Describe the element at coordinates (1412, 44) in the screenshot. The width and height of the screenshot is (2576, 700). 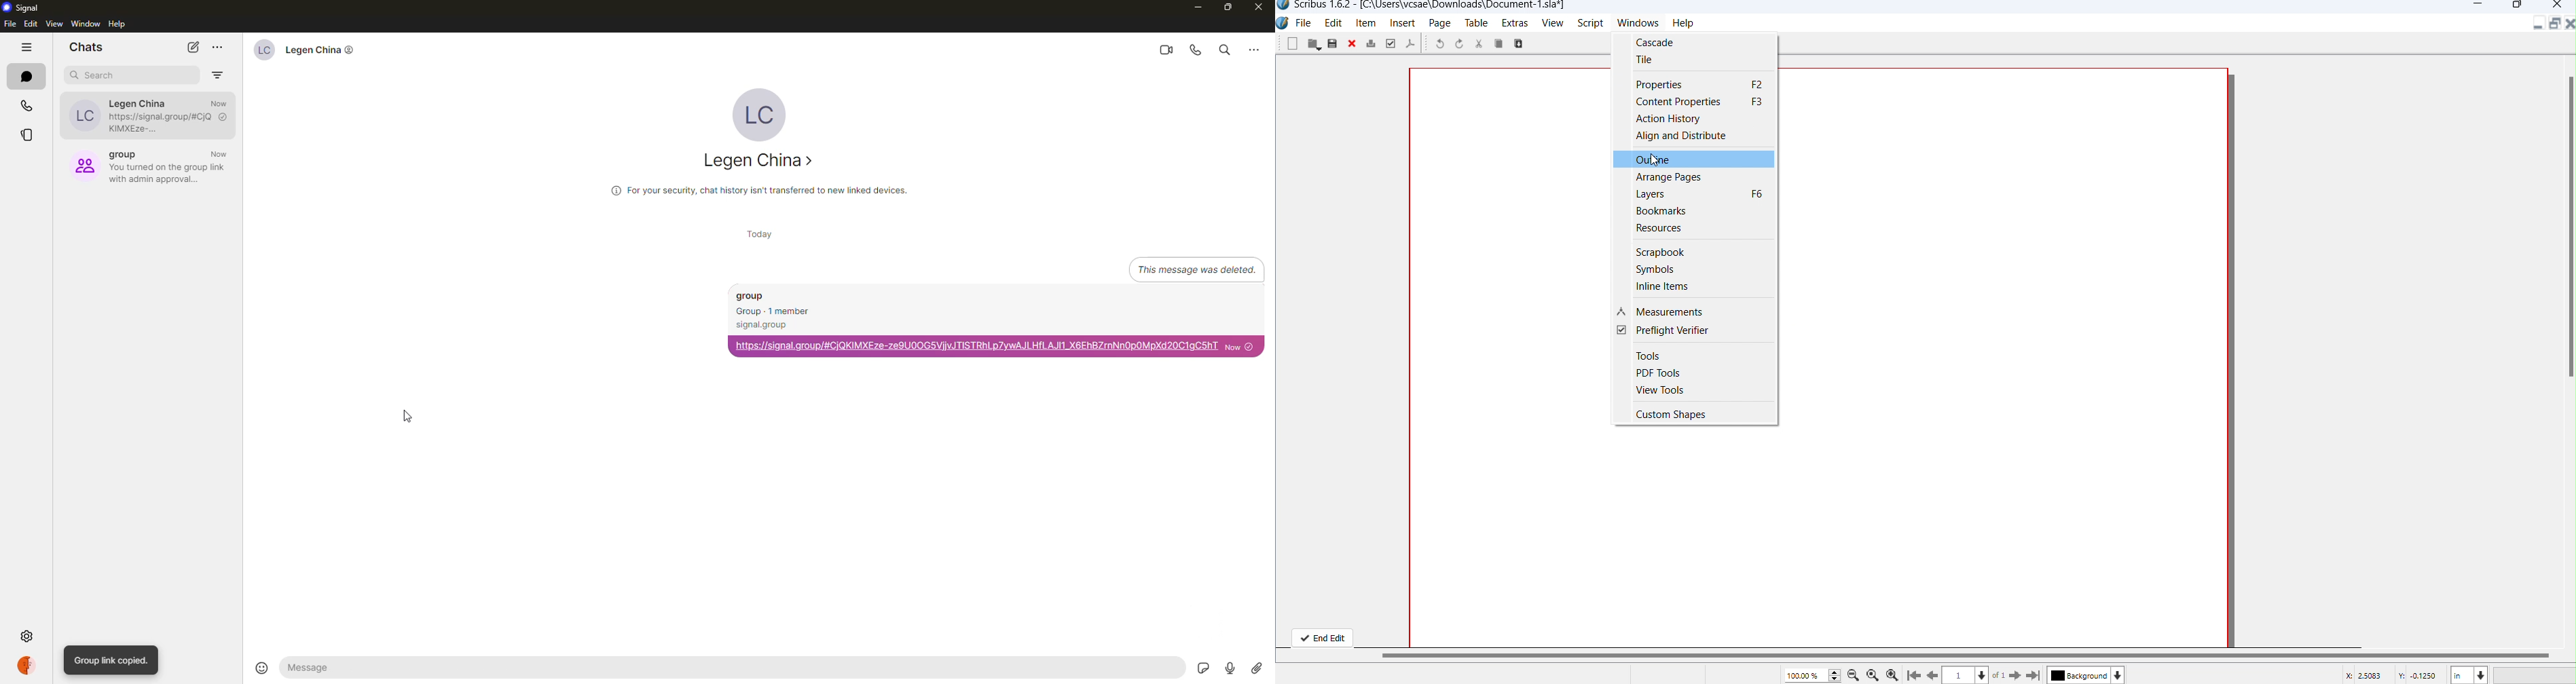
I see `` at that location.